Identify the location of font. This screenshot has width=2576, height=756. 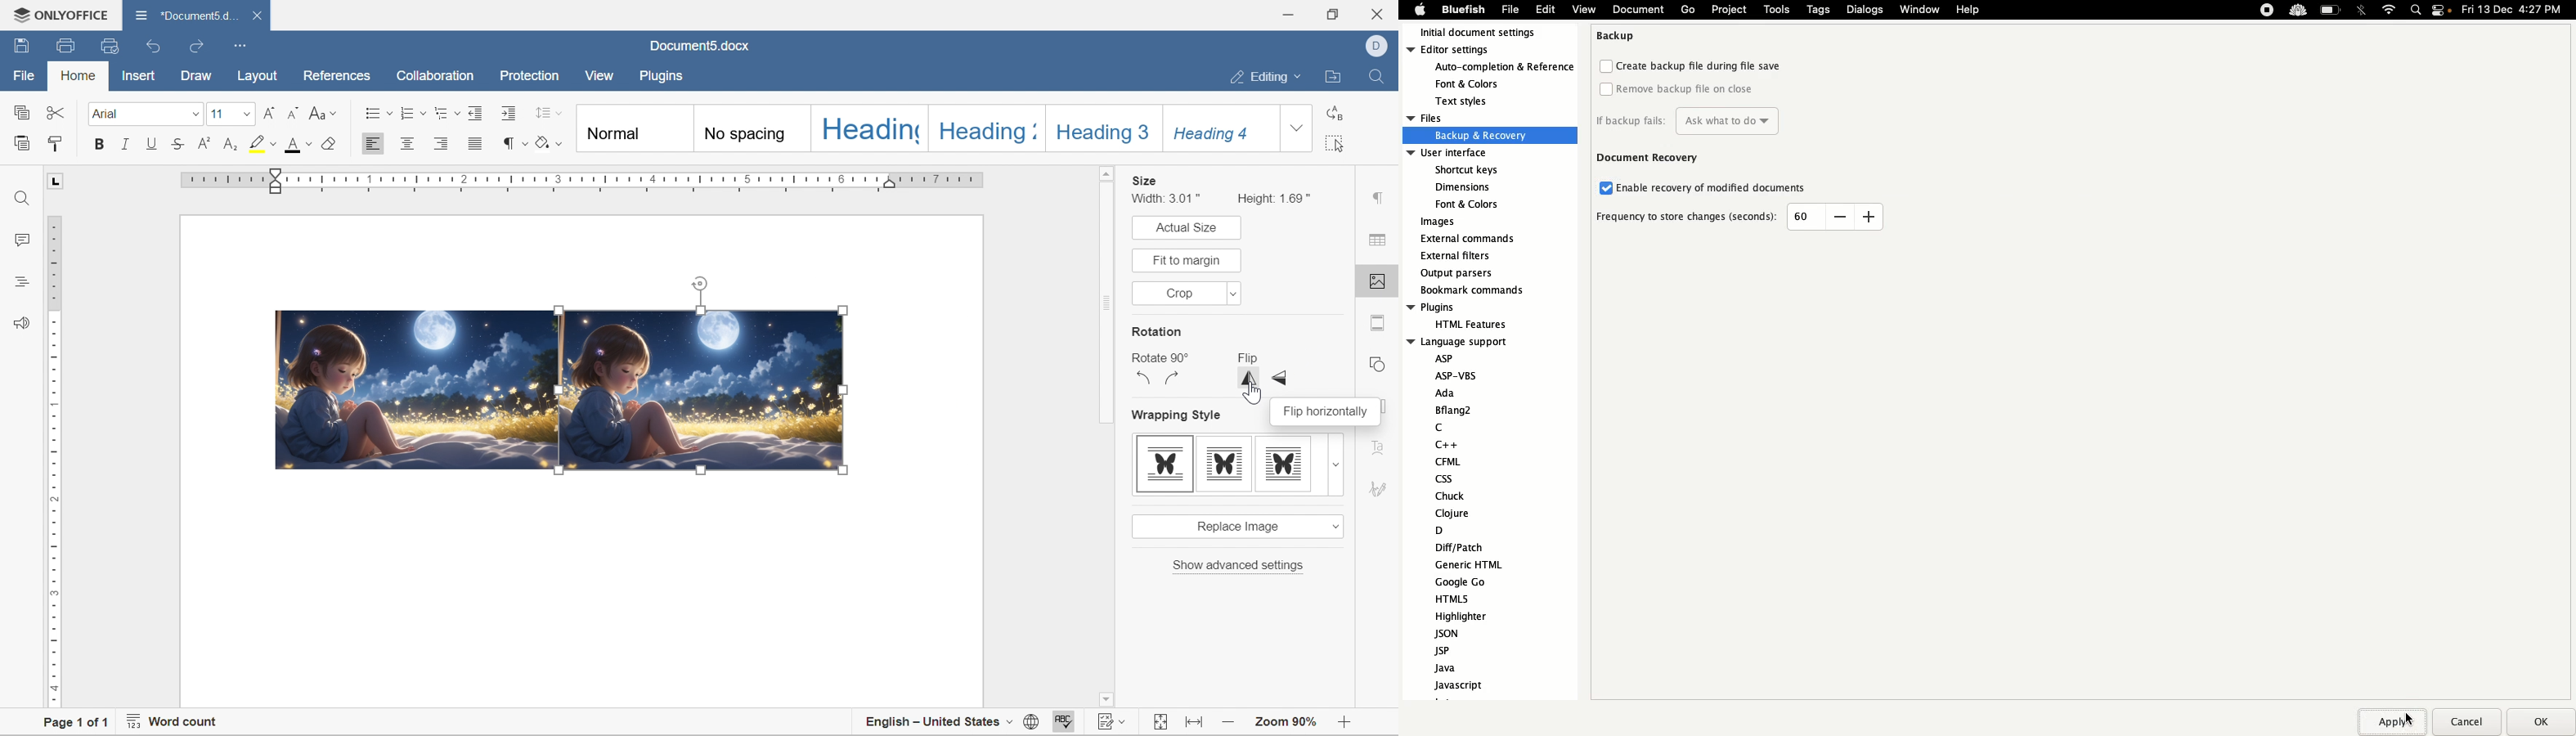
(109, 113).